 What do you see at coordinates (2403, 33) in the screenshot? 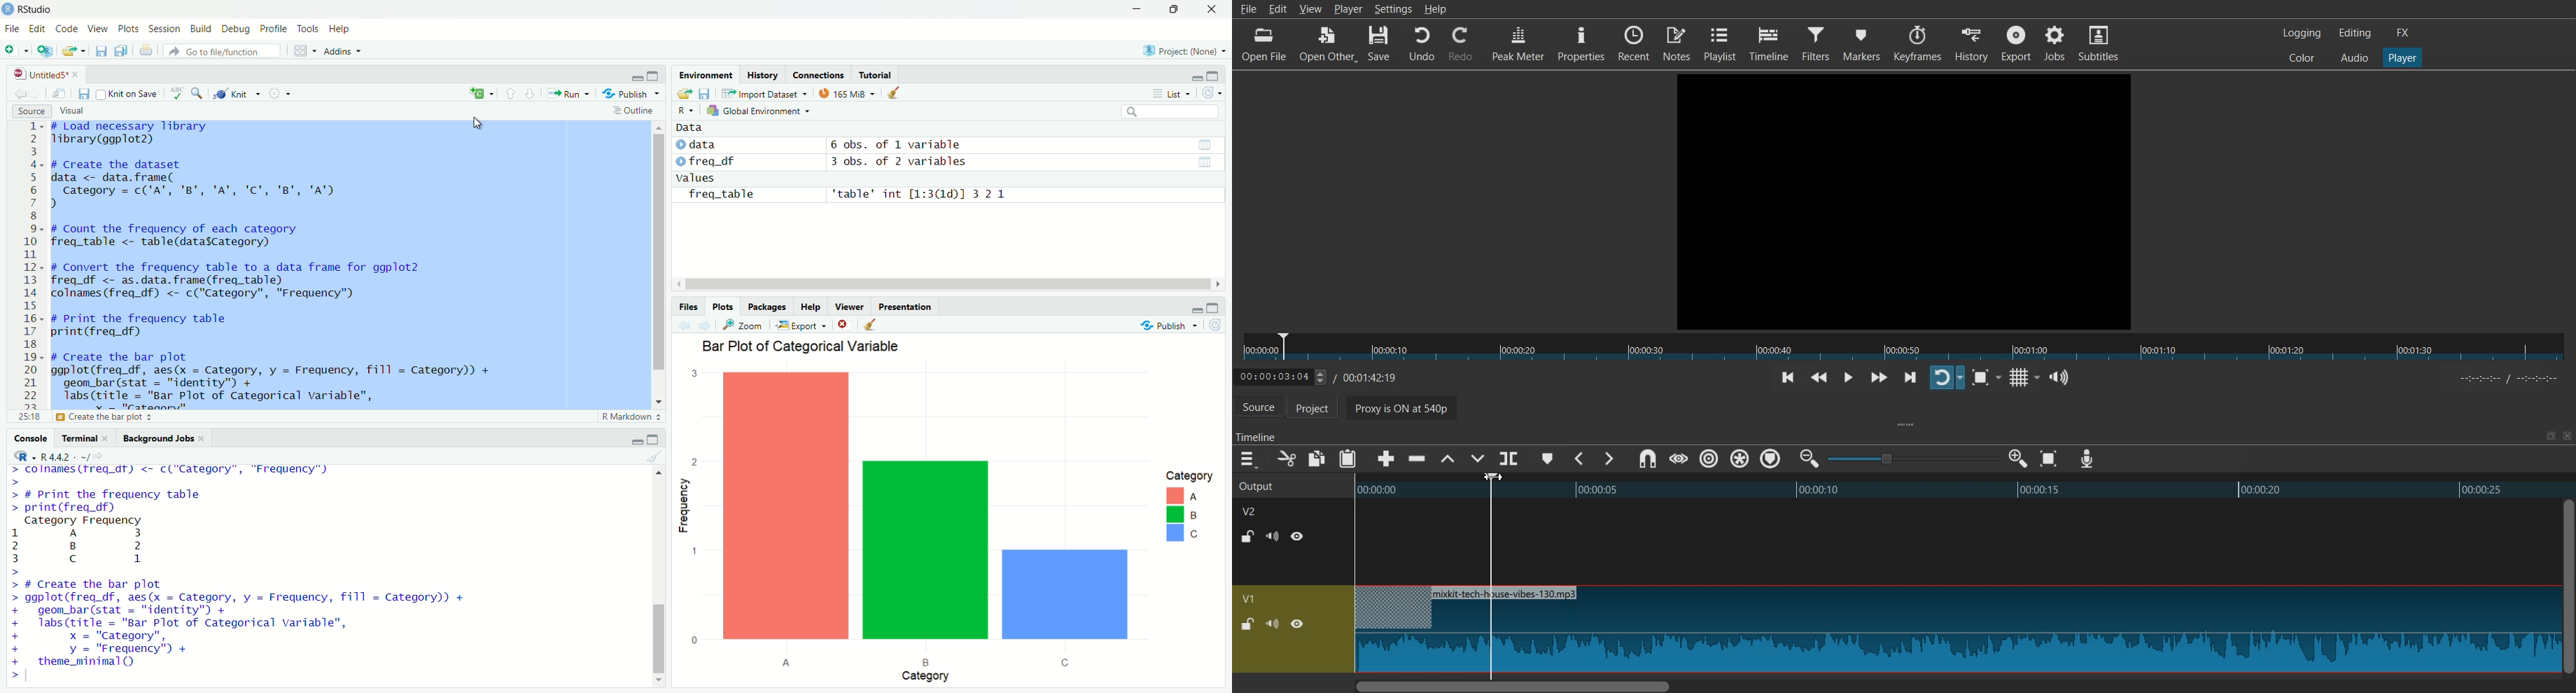
I see `FX` at bounding box center [2403, 33].